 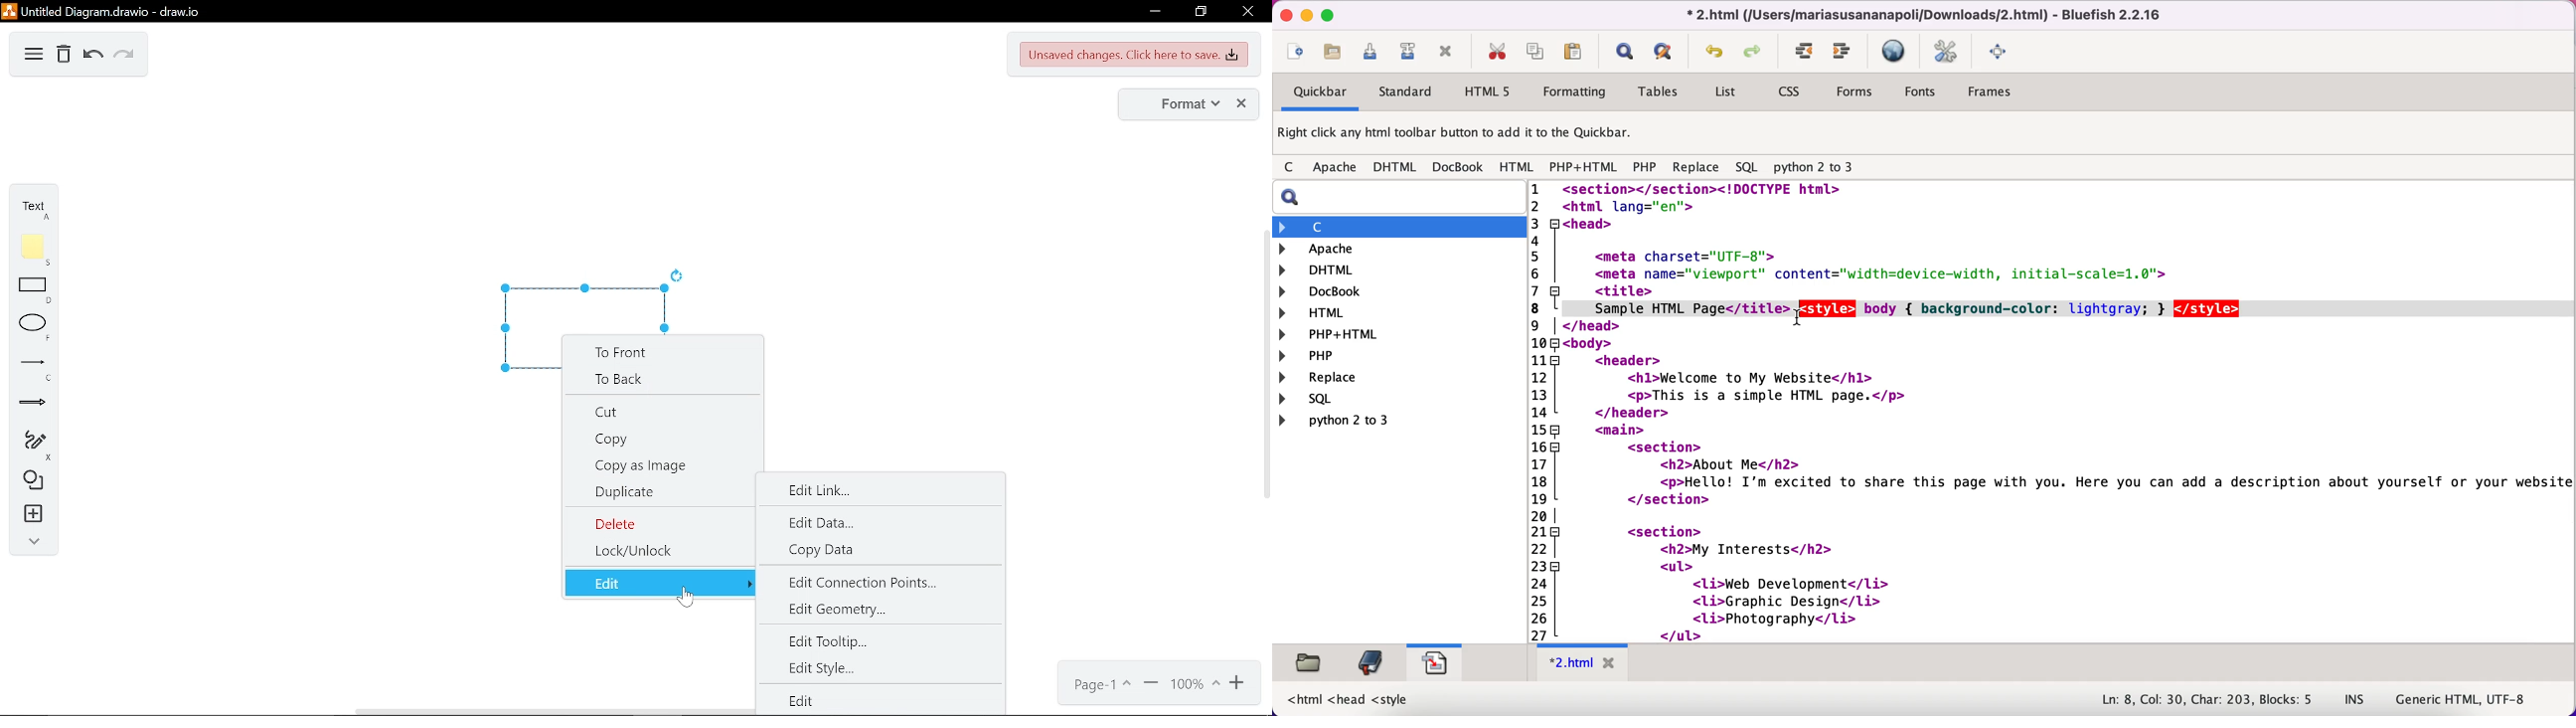 I want to click on c, so click(x=1292, y=168).